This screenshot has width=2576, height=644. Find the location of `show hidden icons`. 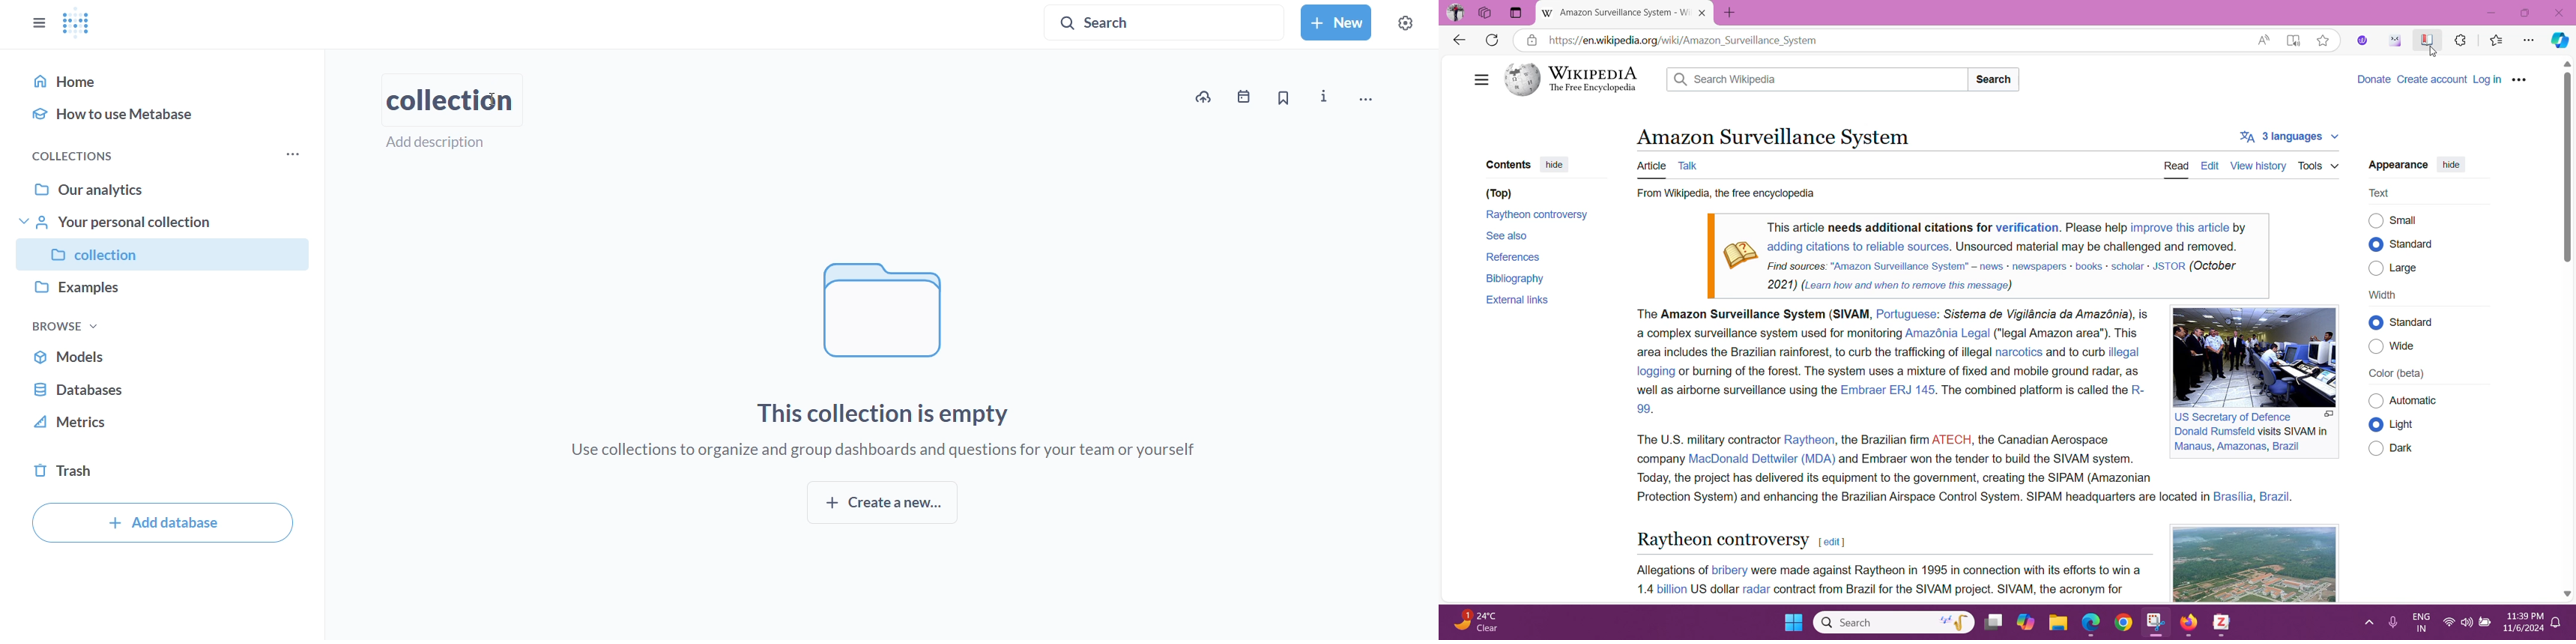

show hidden icons is located at coordinates (2367, 622).